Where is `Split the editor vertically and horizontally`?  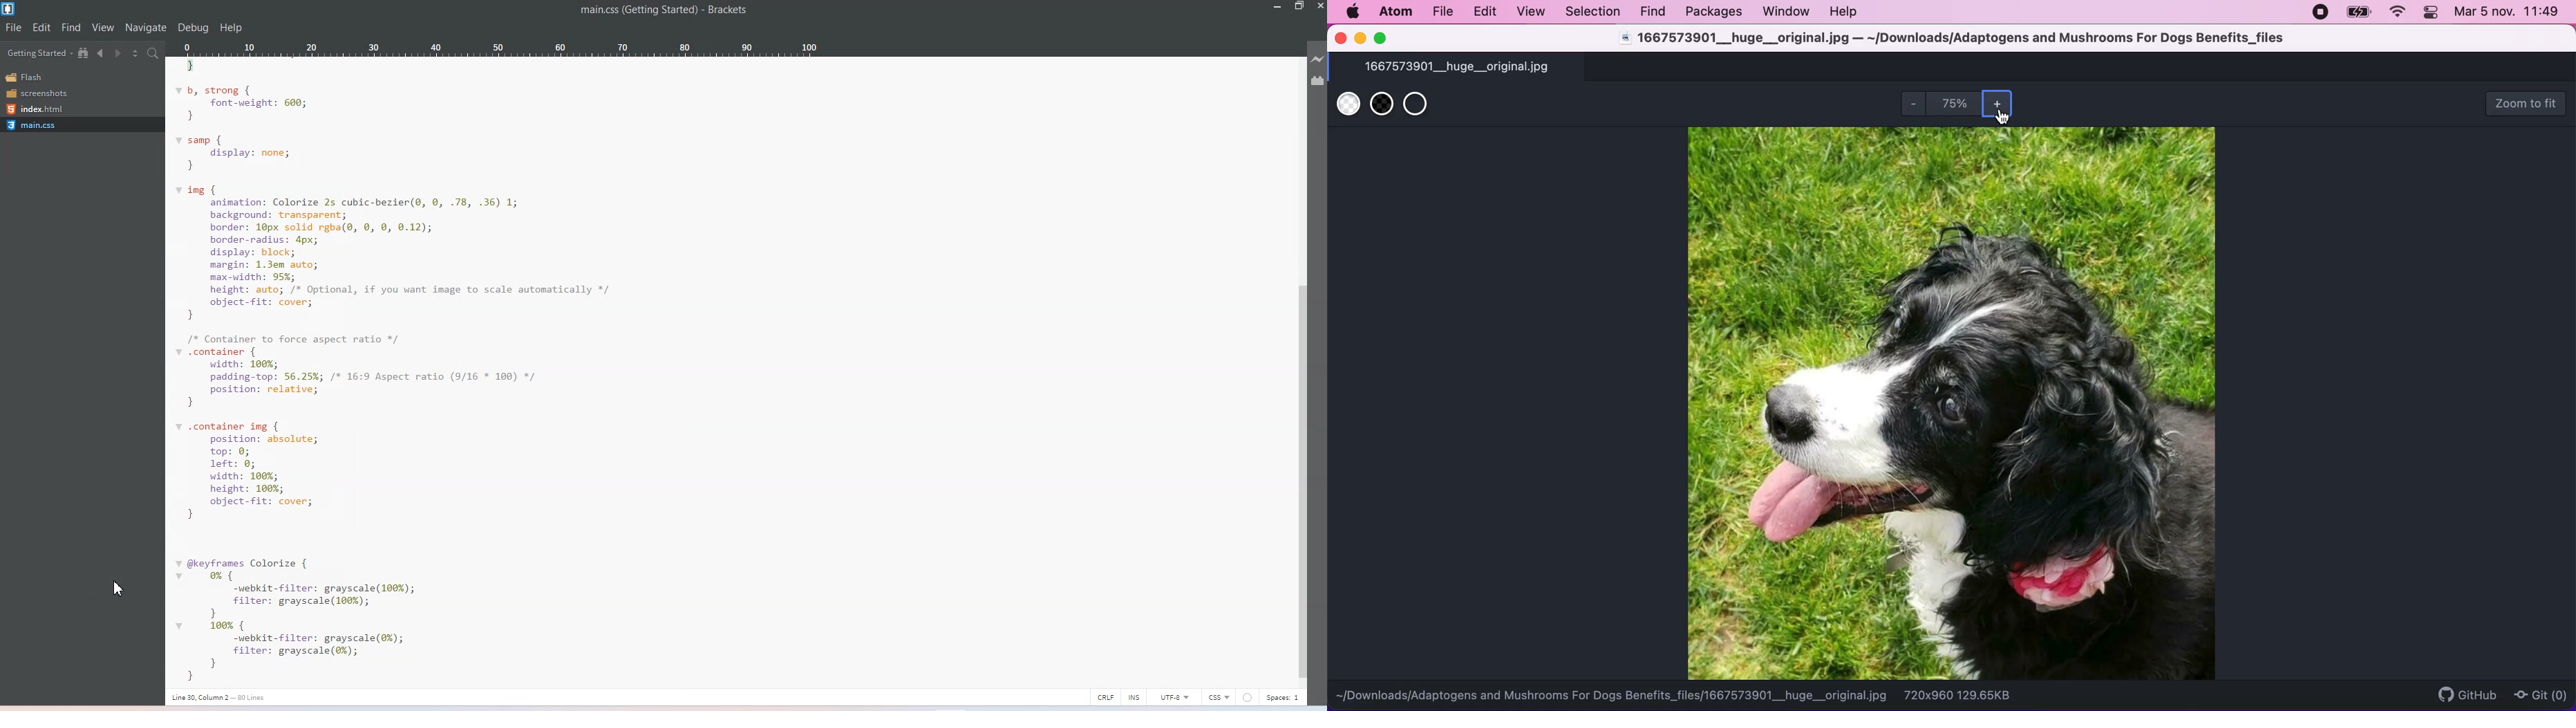
Split the editor vertically and horizontally is located at coordinates (135, 52).